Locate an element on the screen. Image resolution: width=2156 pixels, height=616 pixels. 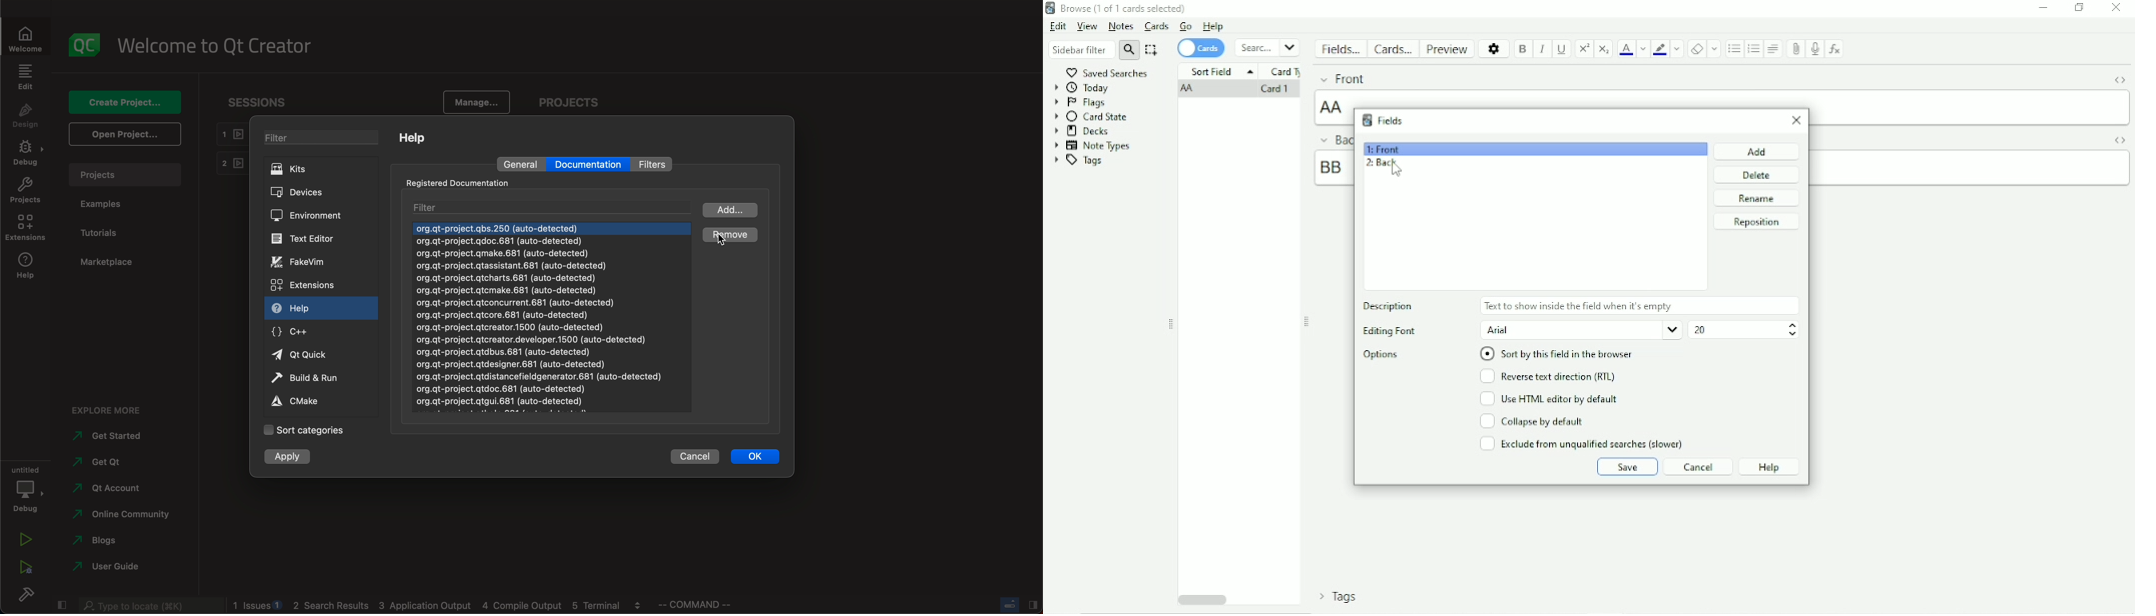
Browse (1 of 1 cards selected) is located at coordinates (1118, 8).